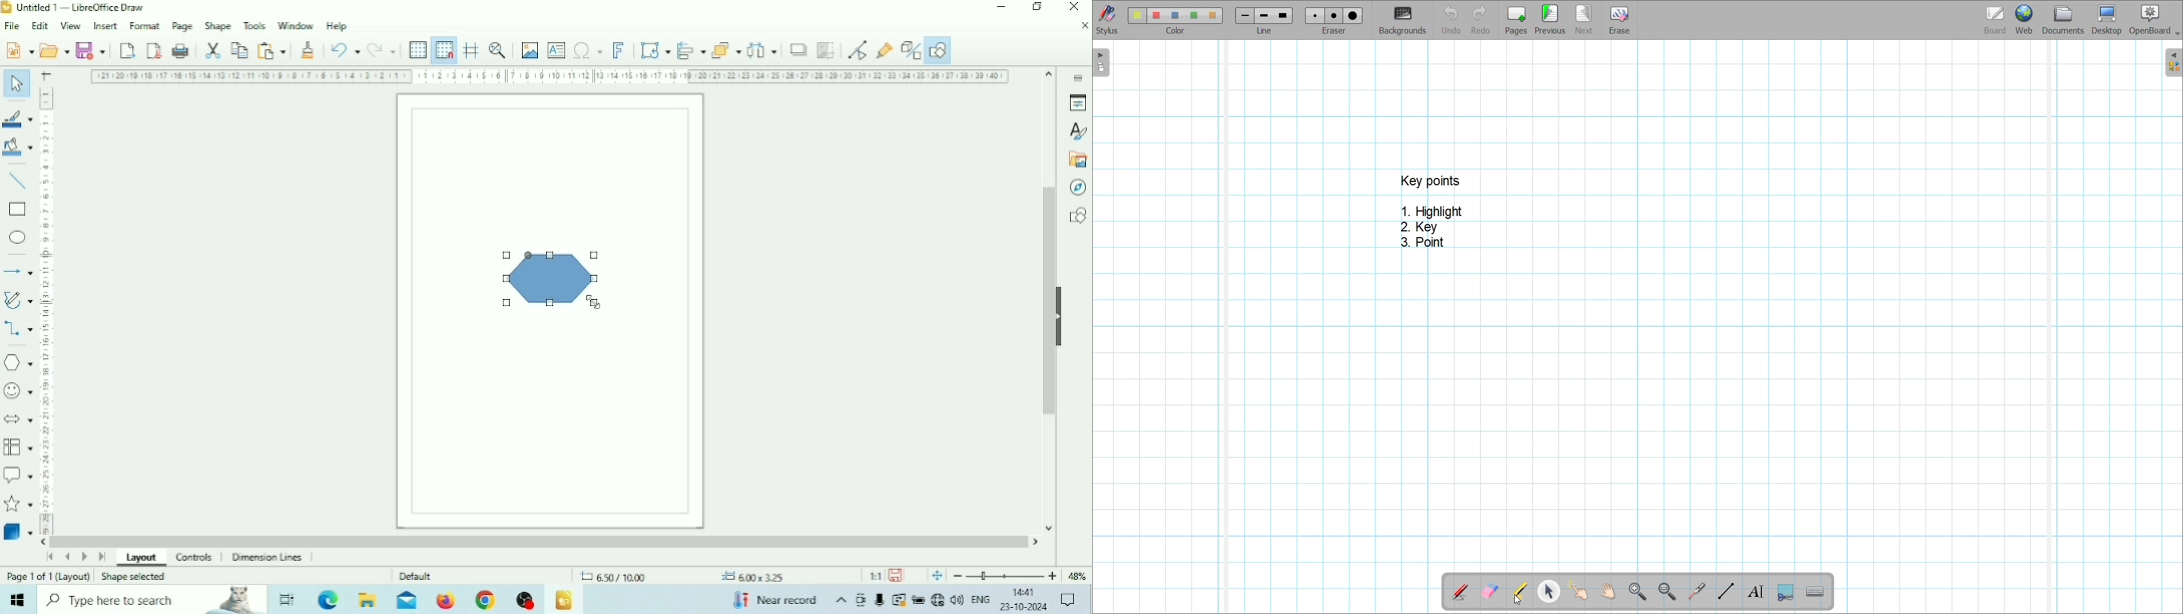 Image resolution: width=2184 pixels, height=616 pixels. Describe the element at coordinates (917, 600) in the screenshot. I see `Charging, plugged in` at that location.